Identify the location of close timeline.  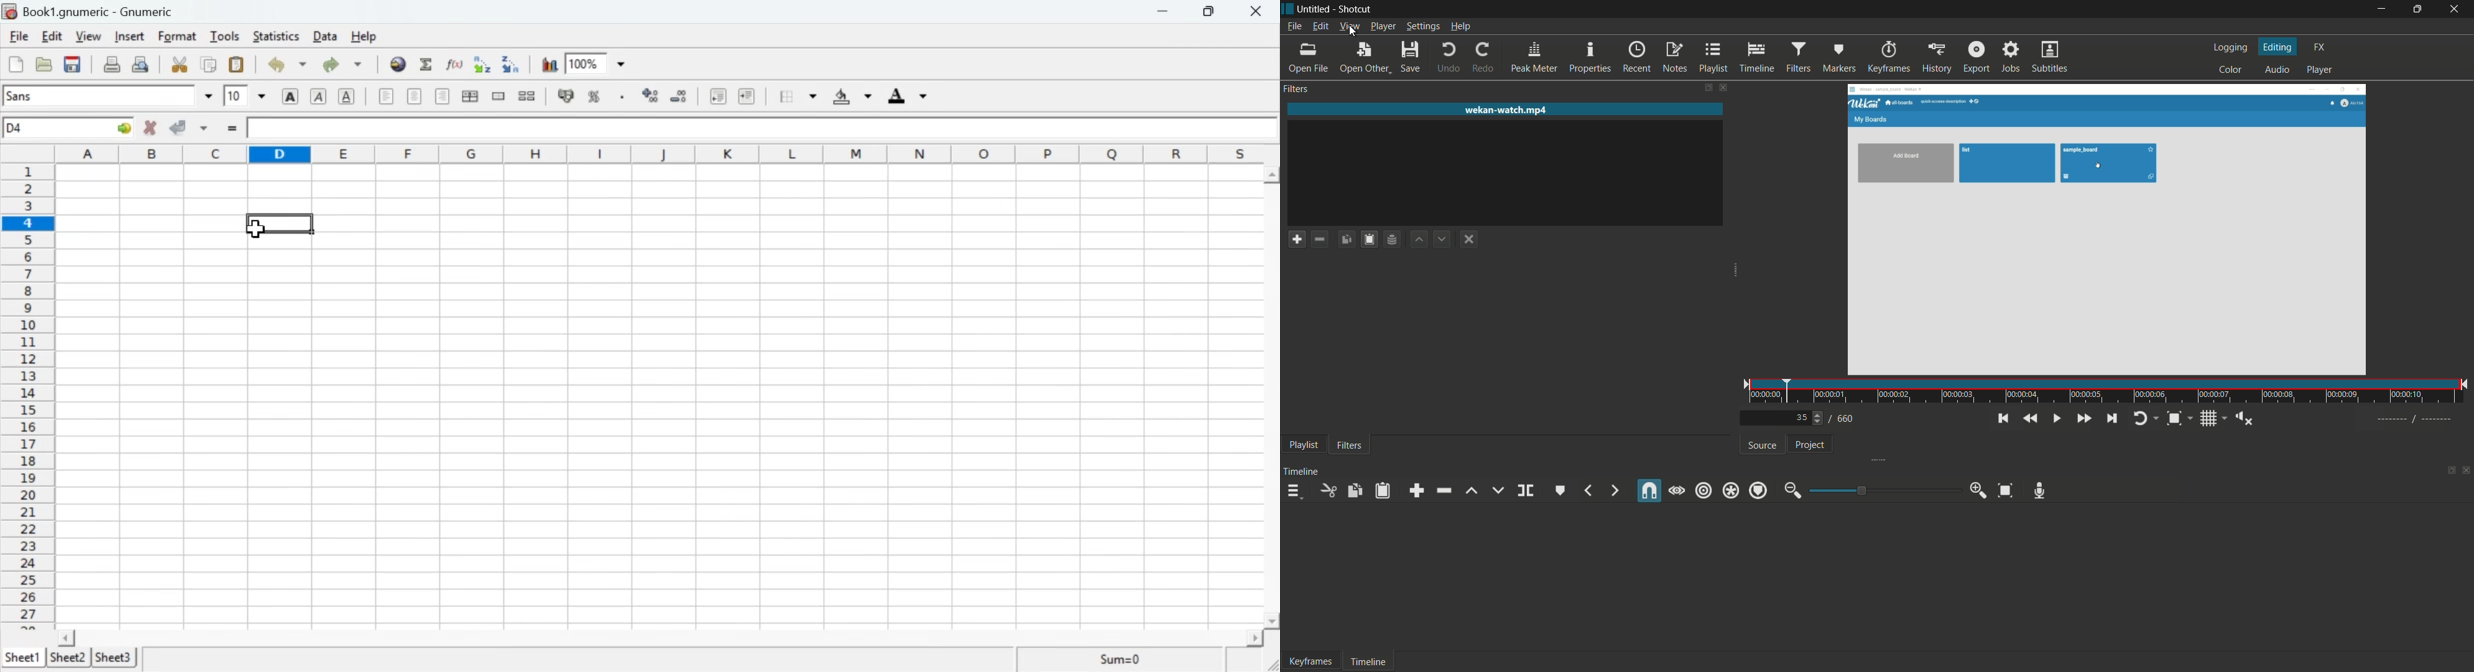
(2467, 470).